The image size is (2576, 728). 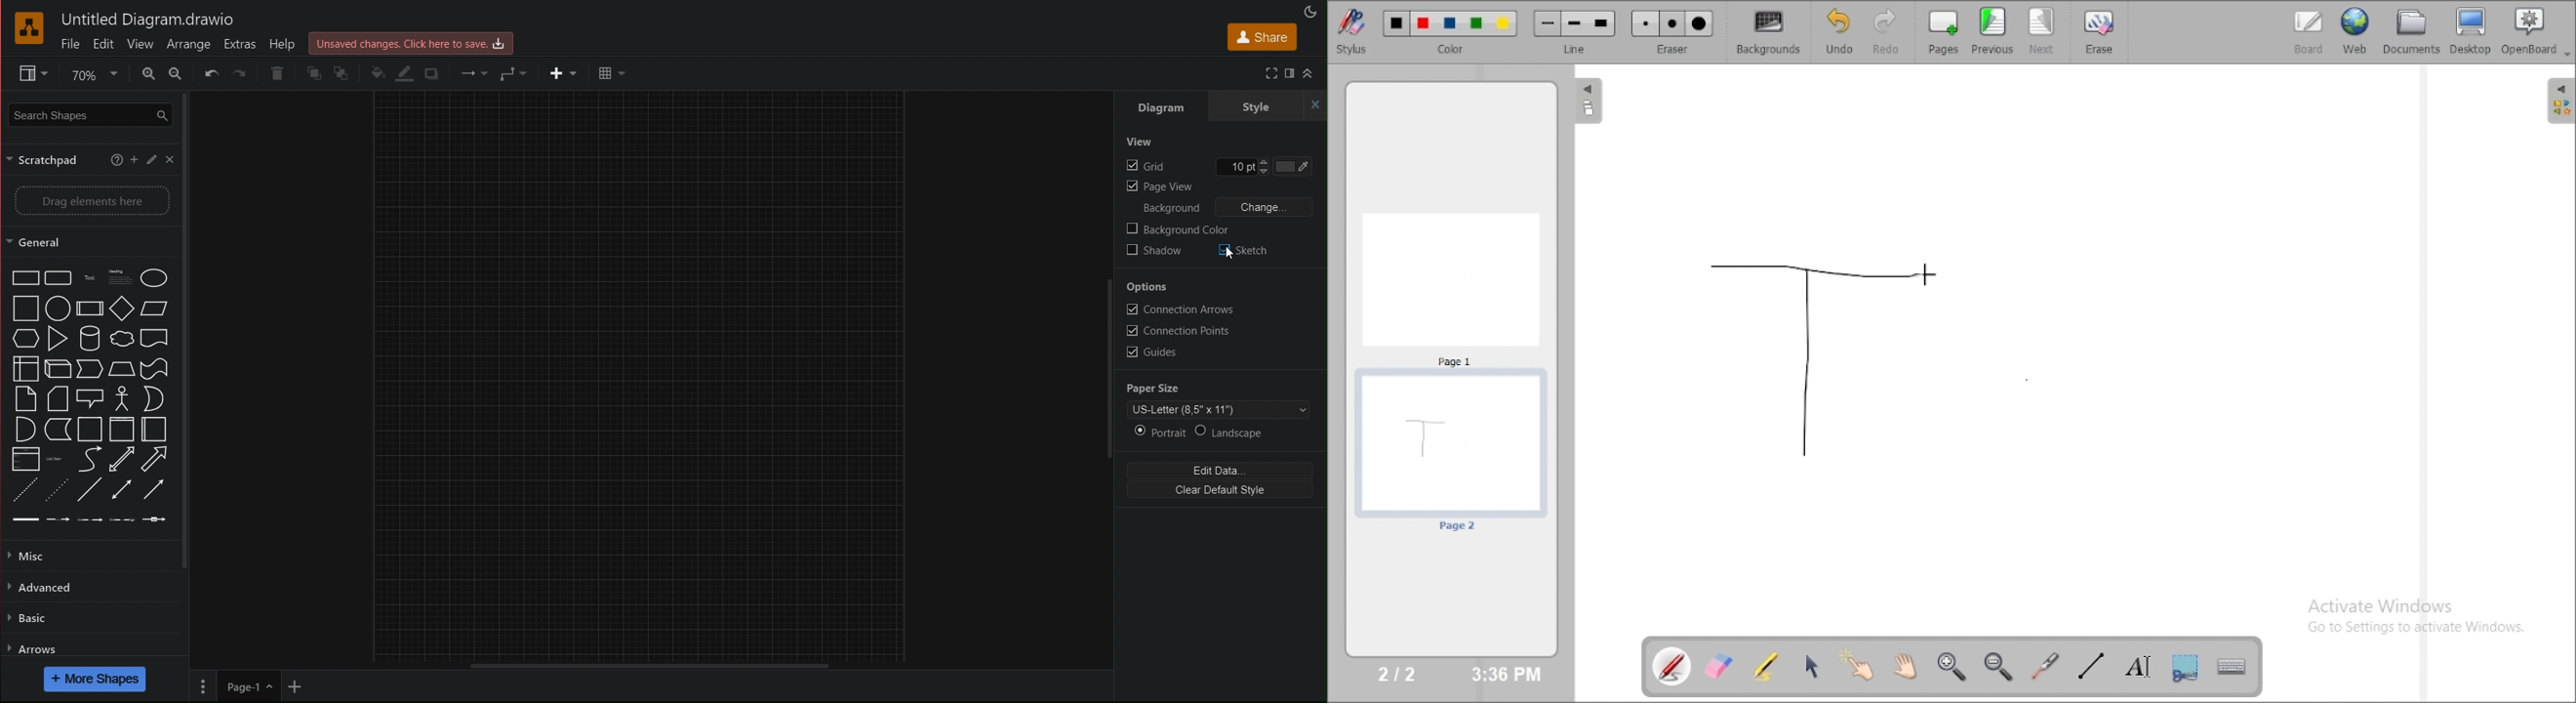 What do you see at coordinates (1904, 665) in the screenshot?
I see `scroll page` at bounding box center [1904, 665].